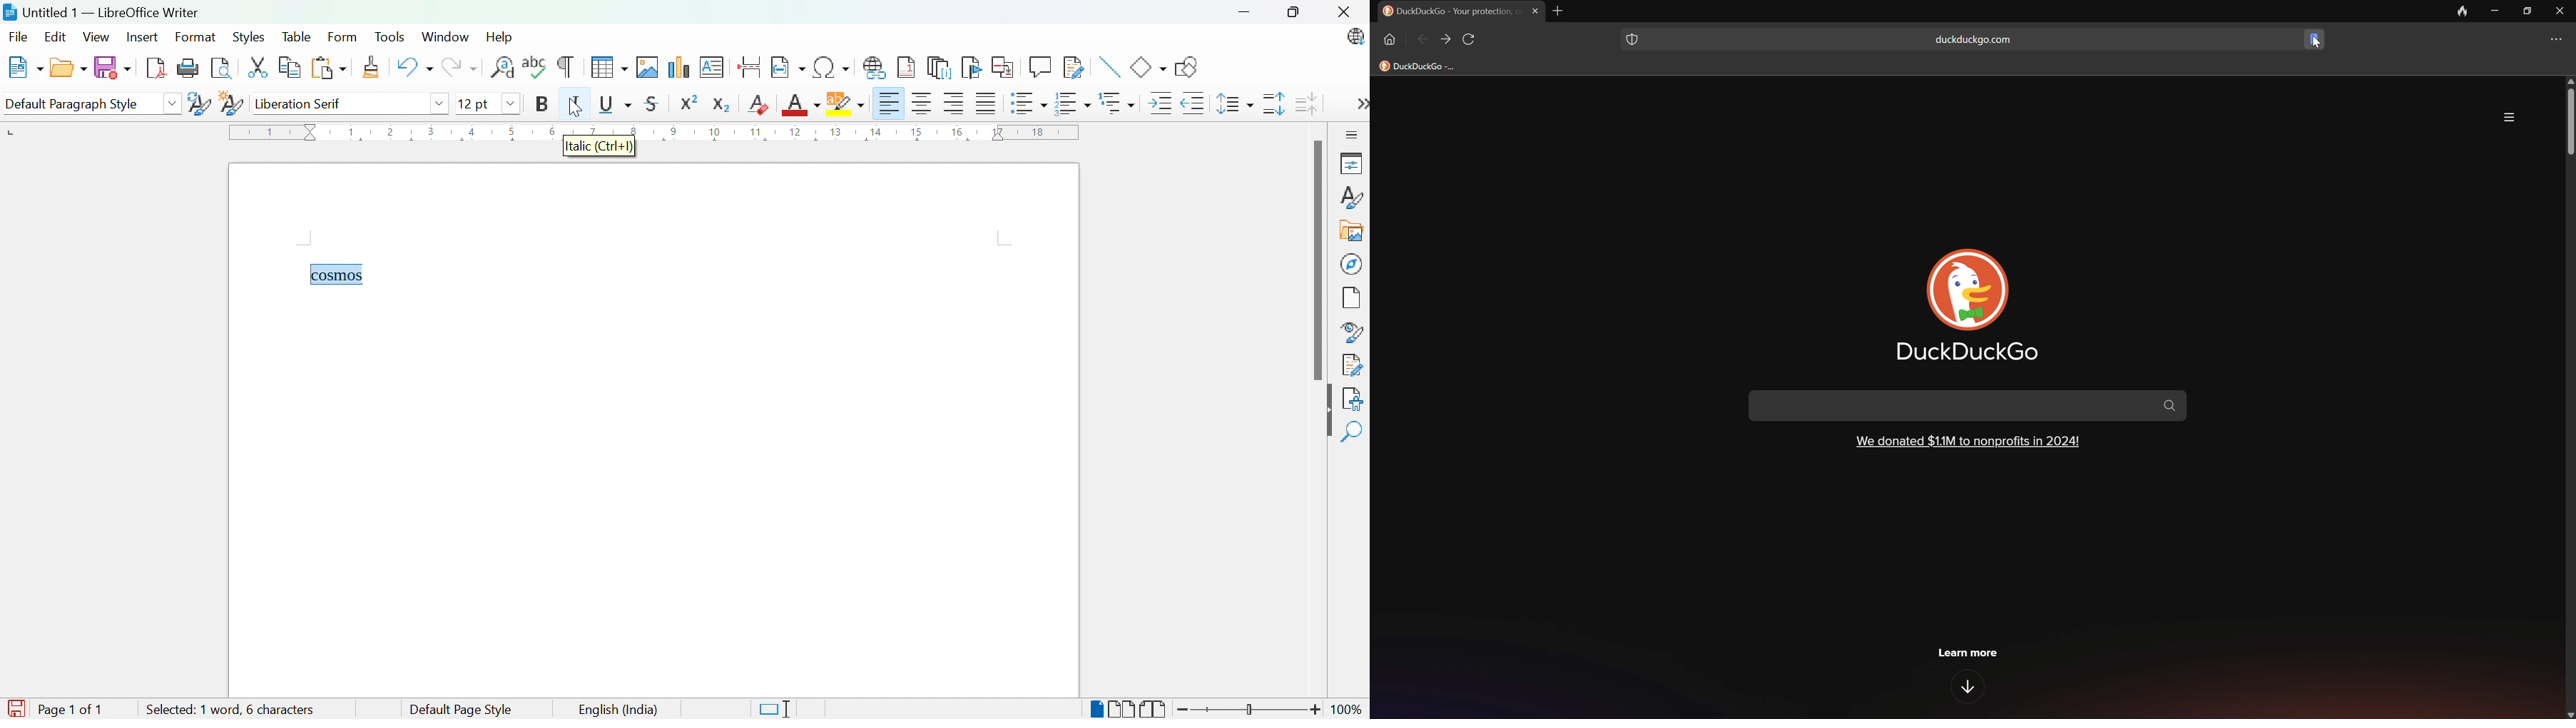 The width and height of the screenshot is (2576, 728). Describe the element at coordinates (1449, 10) in the screenshot. I see `DuckDuckGo - Your Protection` at that location.